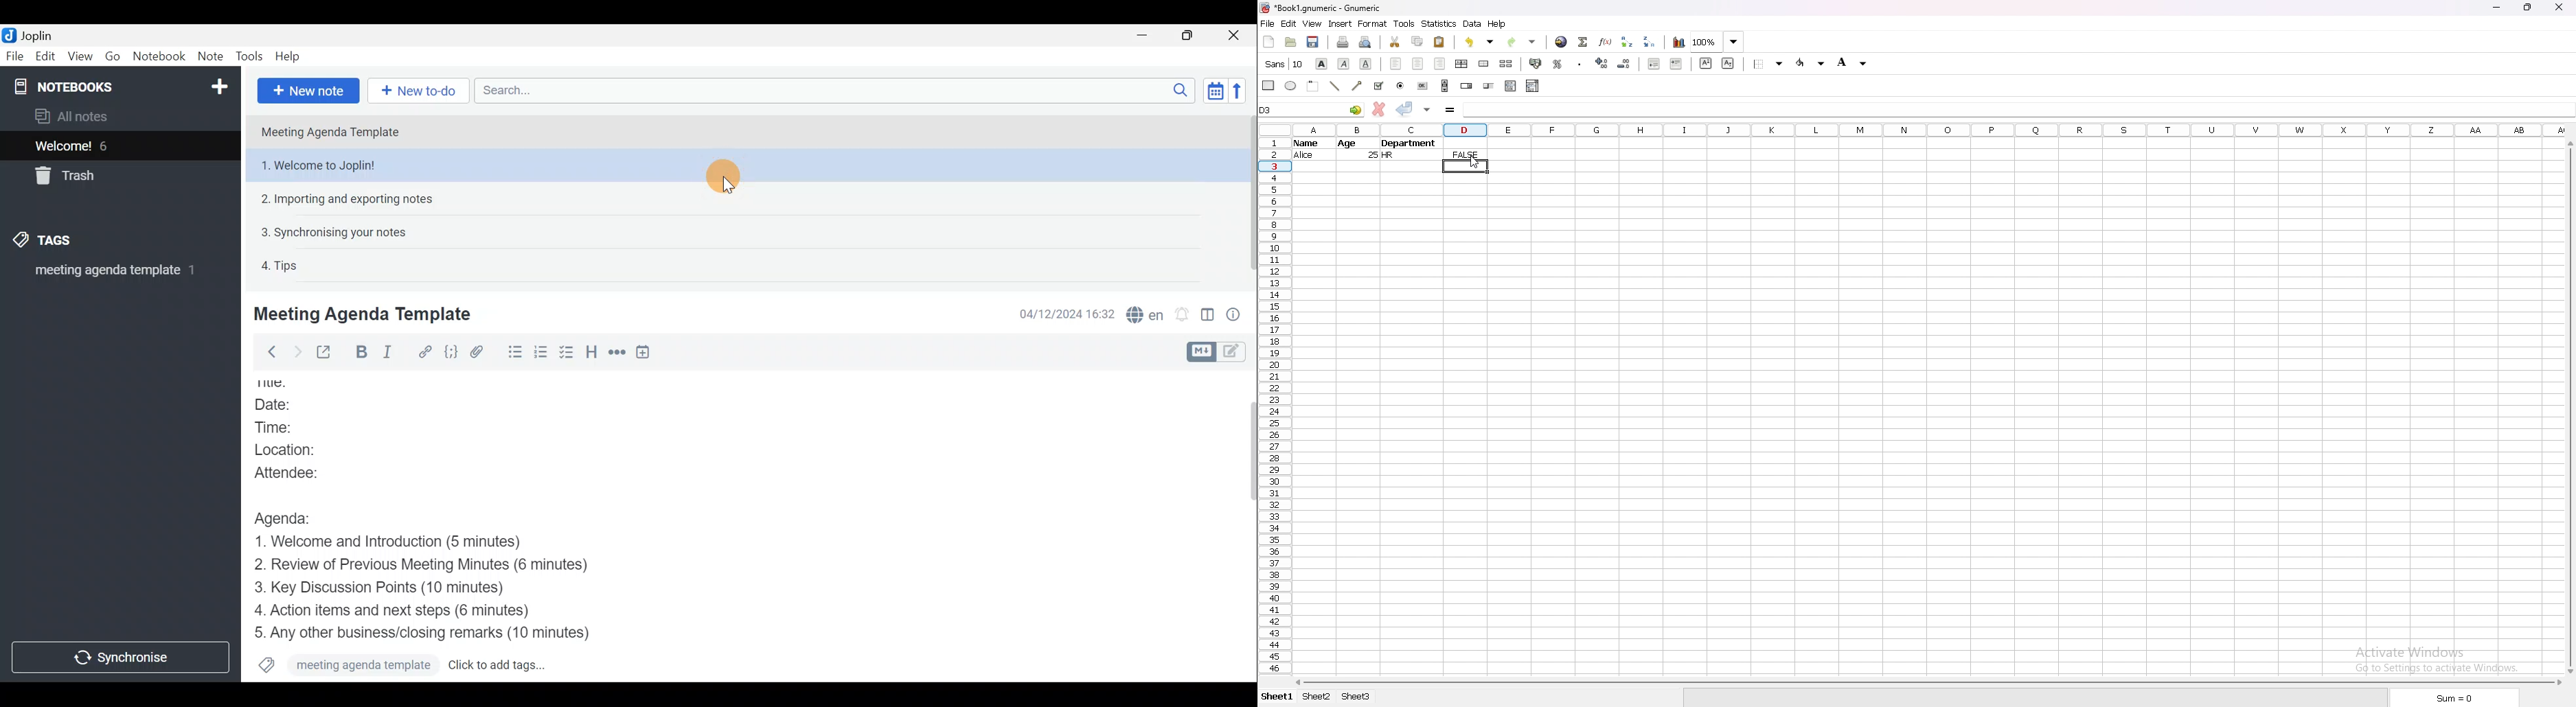 The width and height of the screenshot is (2576, 728). I want to click on Cursor, so click(722, 175).